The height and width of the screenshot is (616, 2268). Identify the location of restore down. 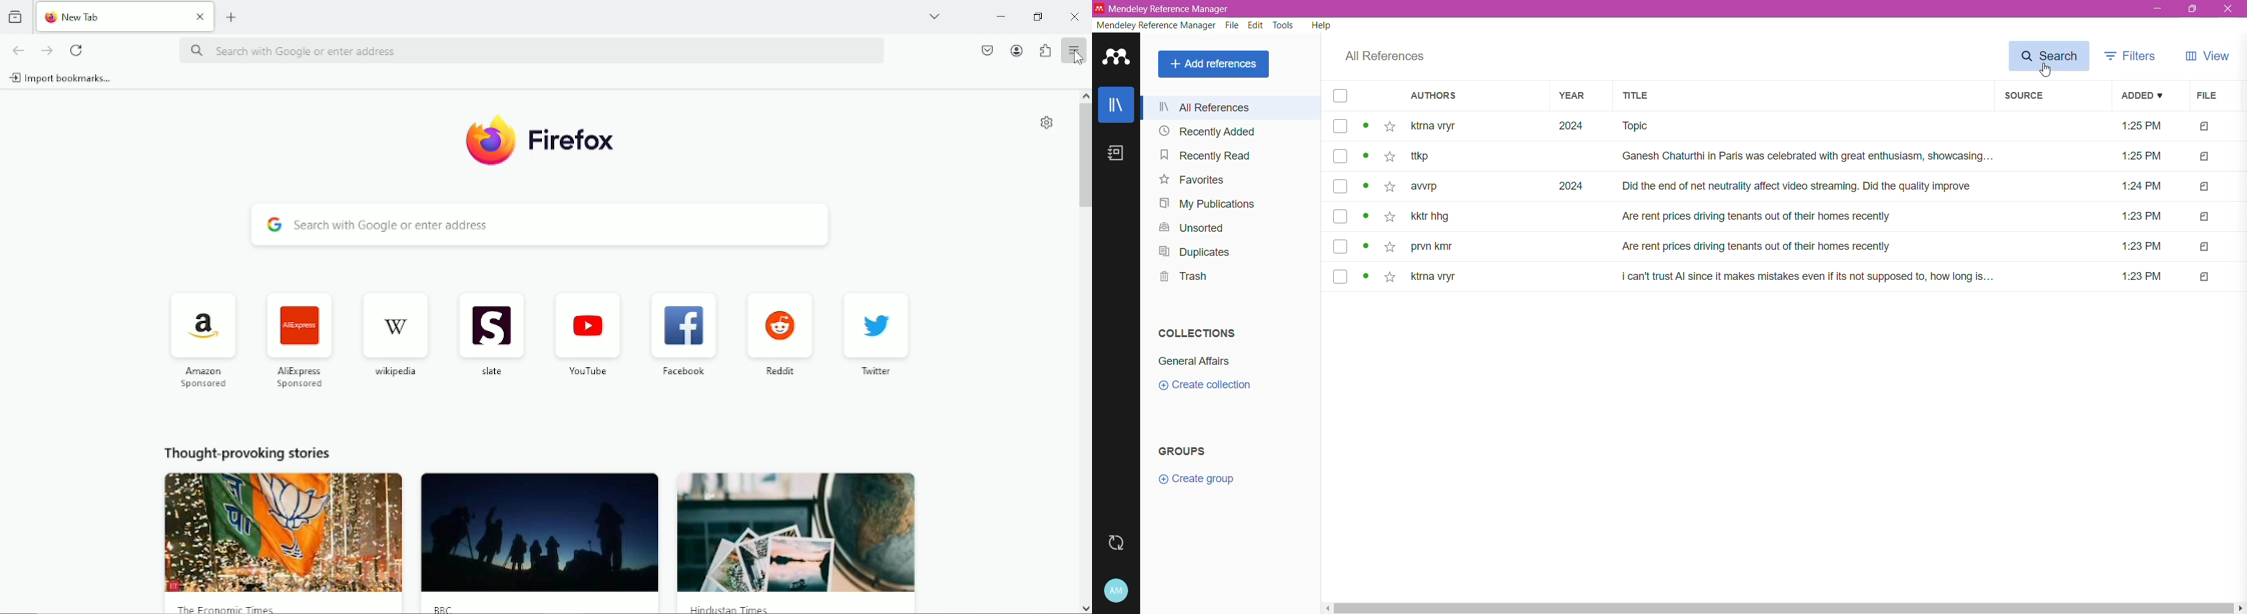
(1039, 14).